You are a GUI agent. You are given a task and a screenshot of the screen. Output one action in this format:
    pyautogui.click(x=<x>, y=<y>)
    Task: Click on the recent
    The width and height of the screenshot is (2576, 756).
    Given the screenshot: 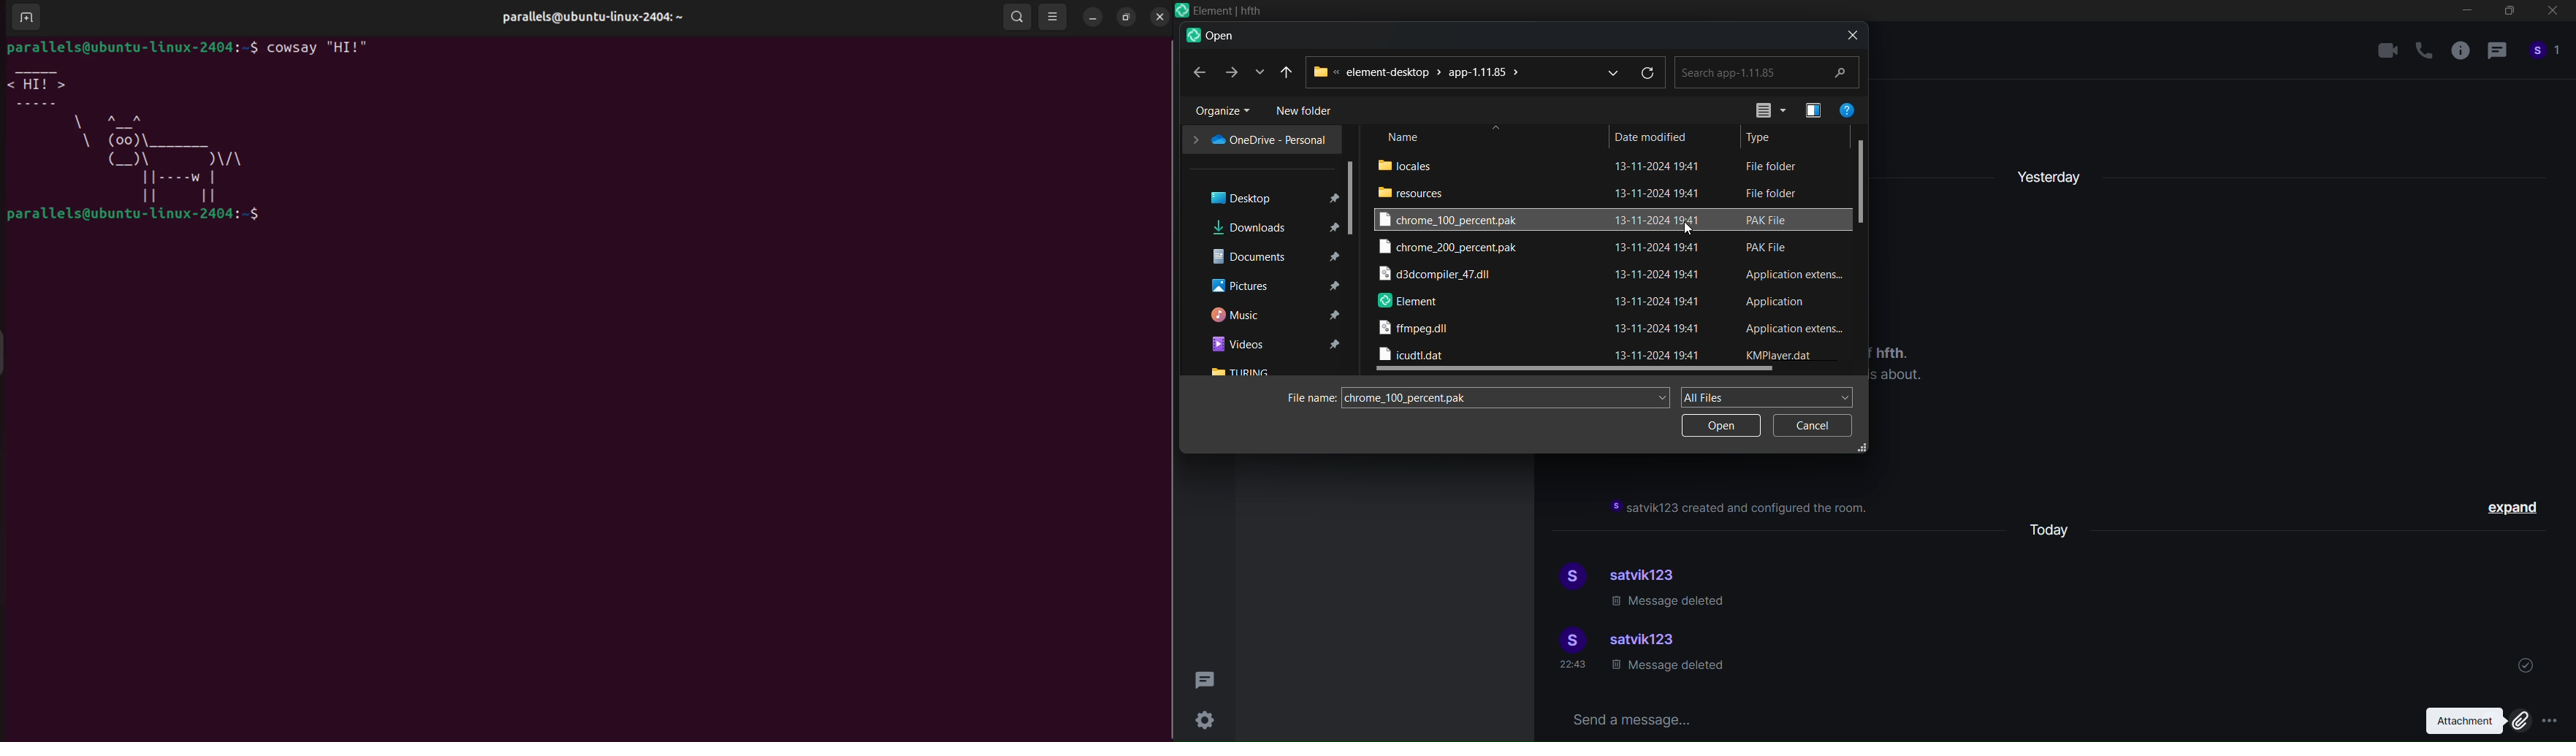 What is the action you would take?
    pyautogui.click(x=1288, y=71)
    